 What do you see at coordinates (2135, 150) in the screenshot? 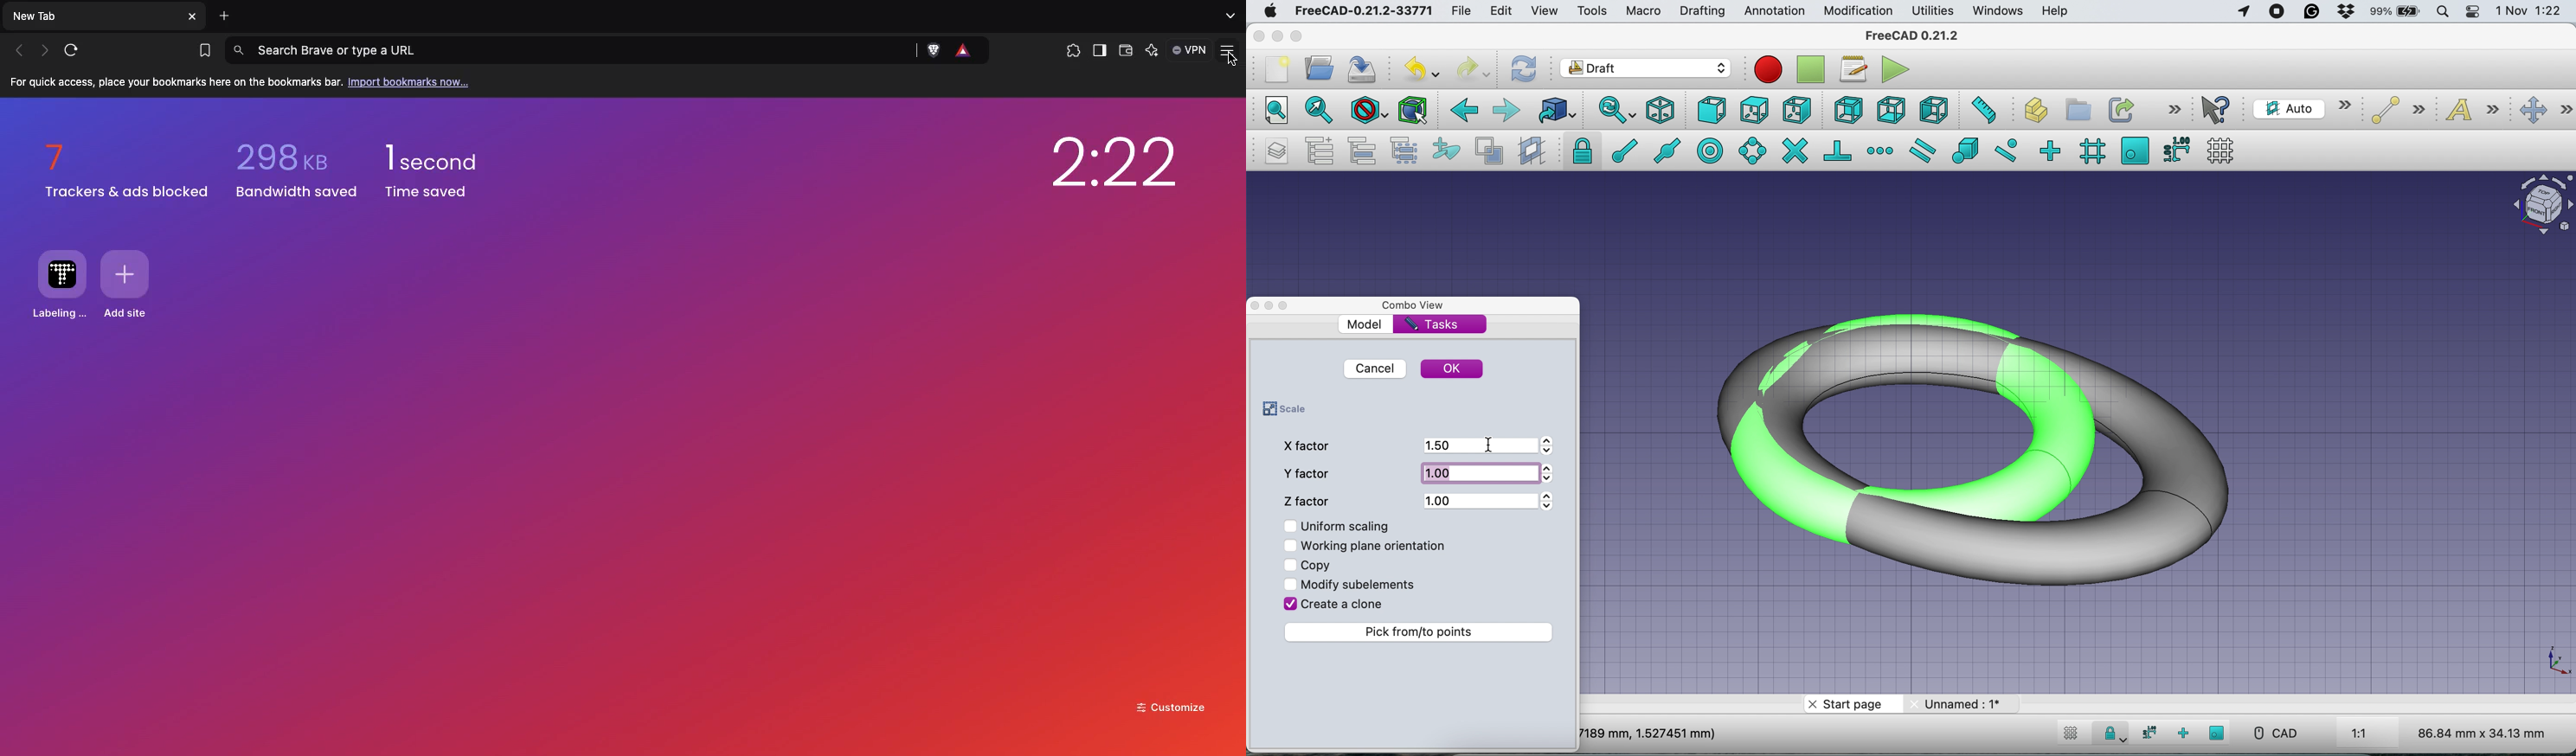
I see `snap working plane` at bounding box center [2135, 150].